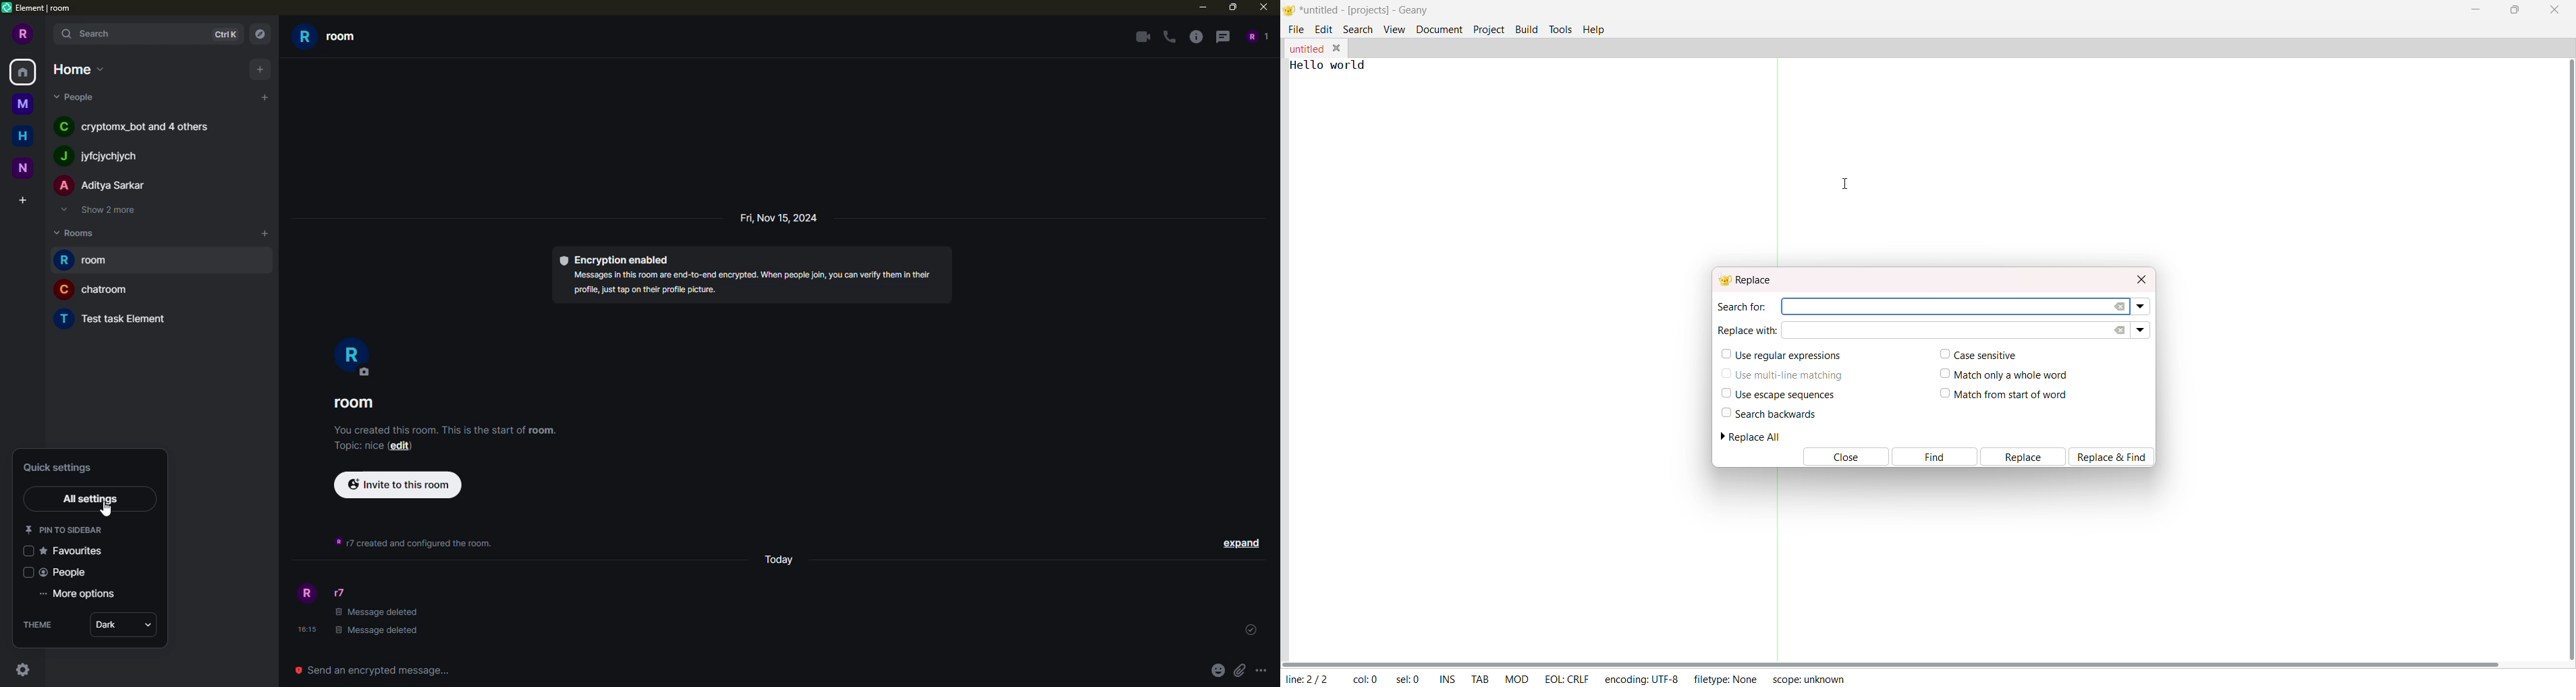 Image resolution: width=2576 pixels, height=700 pixels. What do you see at coordinates (265, 97) in the screenshot?
I see `add` at bounding box center [265, 97].